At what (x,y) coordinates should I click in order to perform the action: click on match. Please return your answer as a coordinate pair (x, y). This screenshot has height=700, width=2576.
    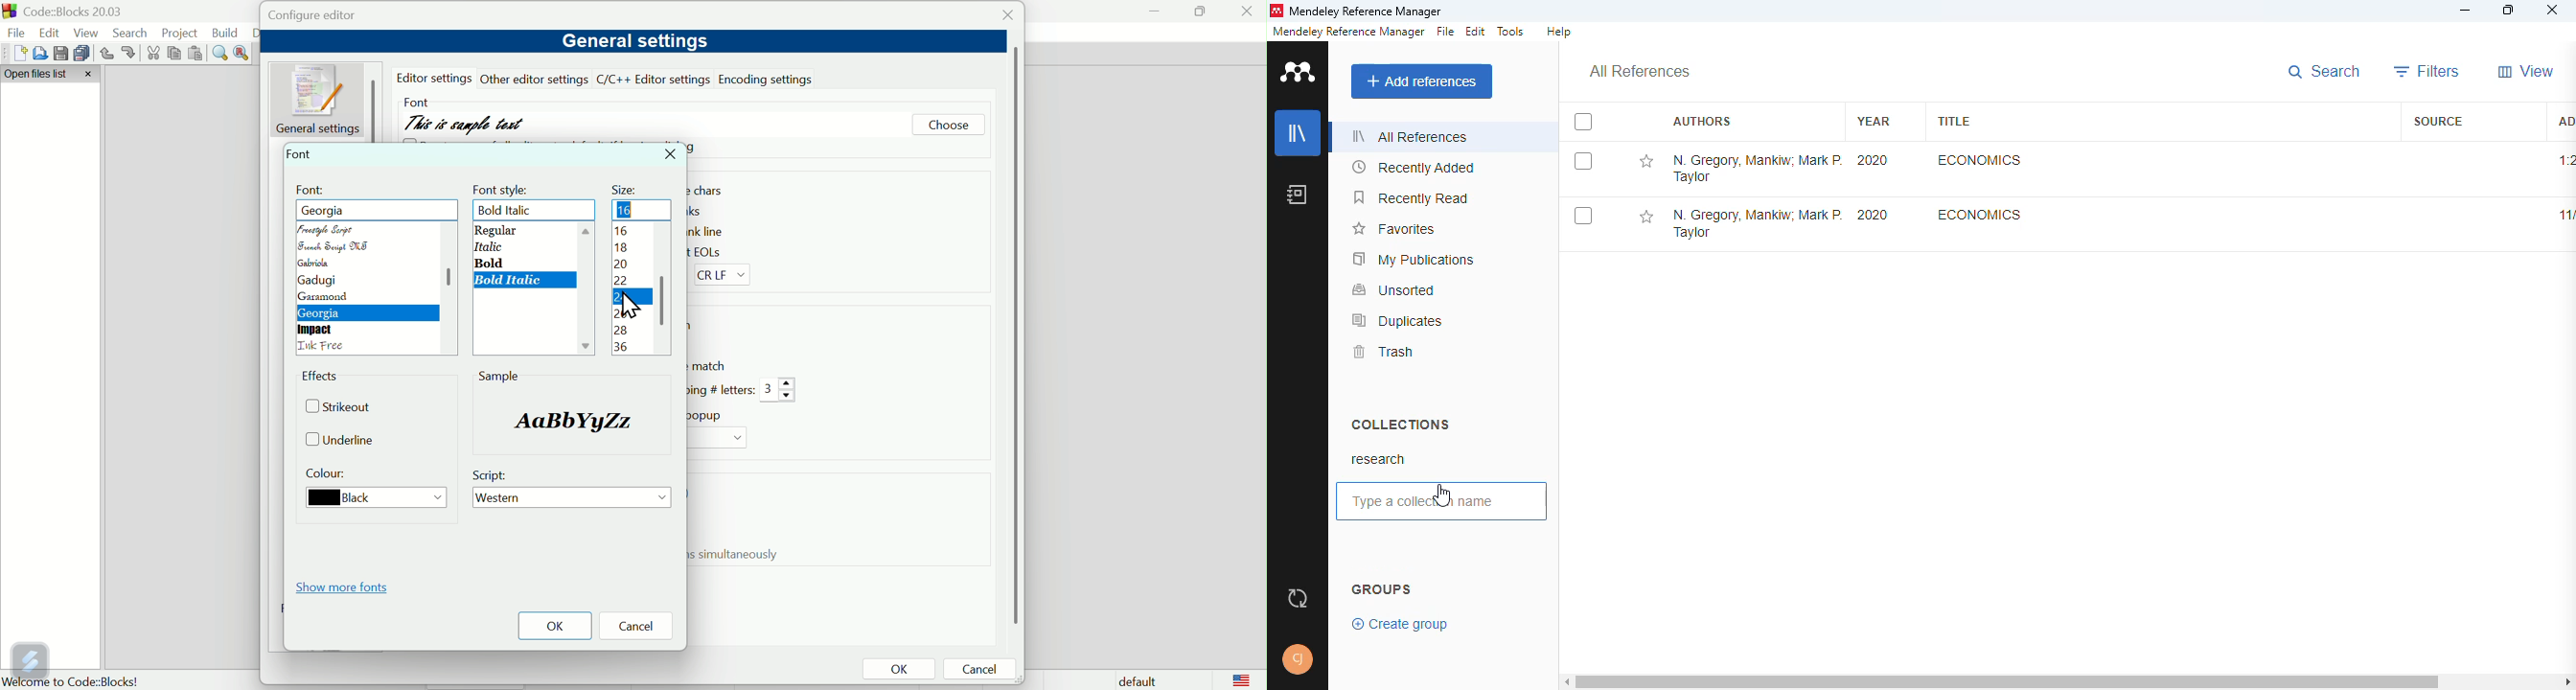
    Looking at the image, I should click on (711, 366).